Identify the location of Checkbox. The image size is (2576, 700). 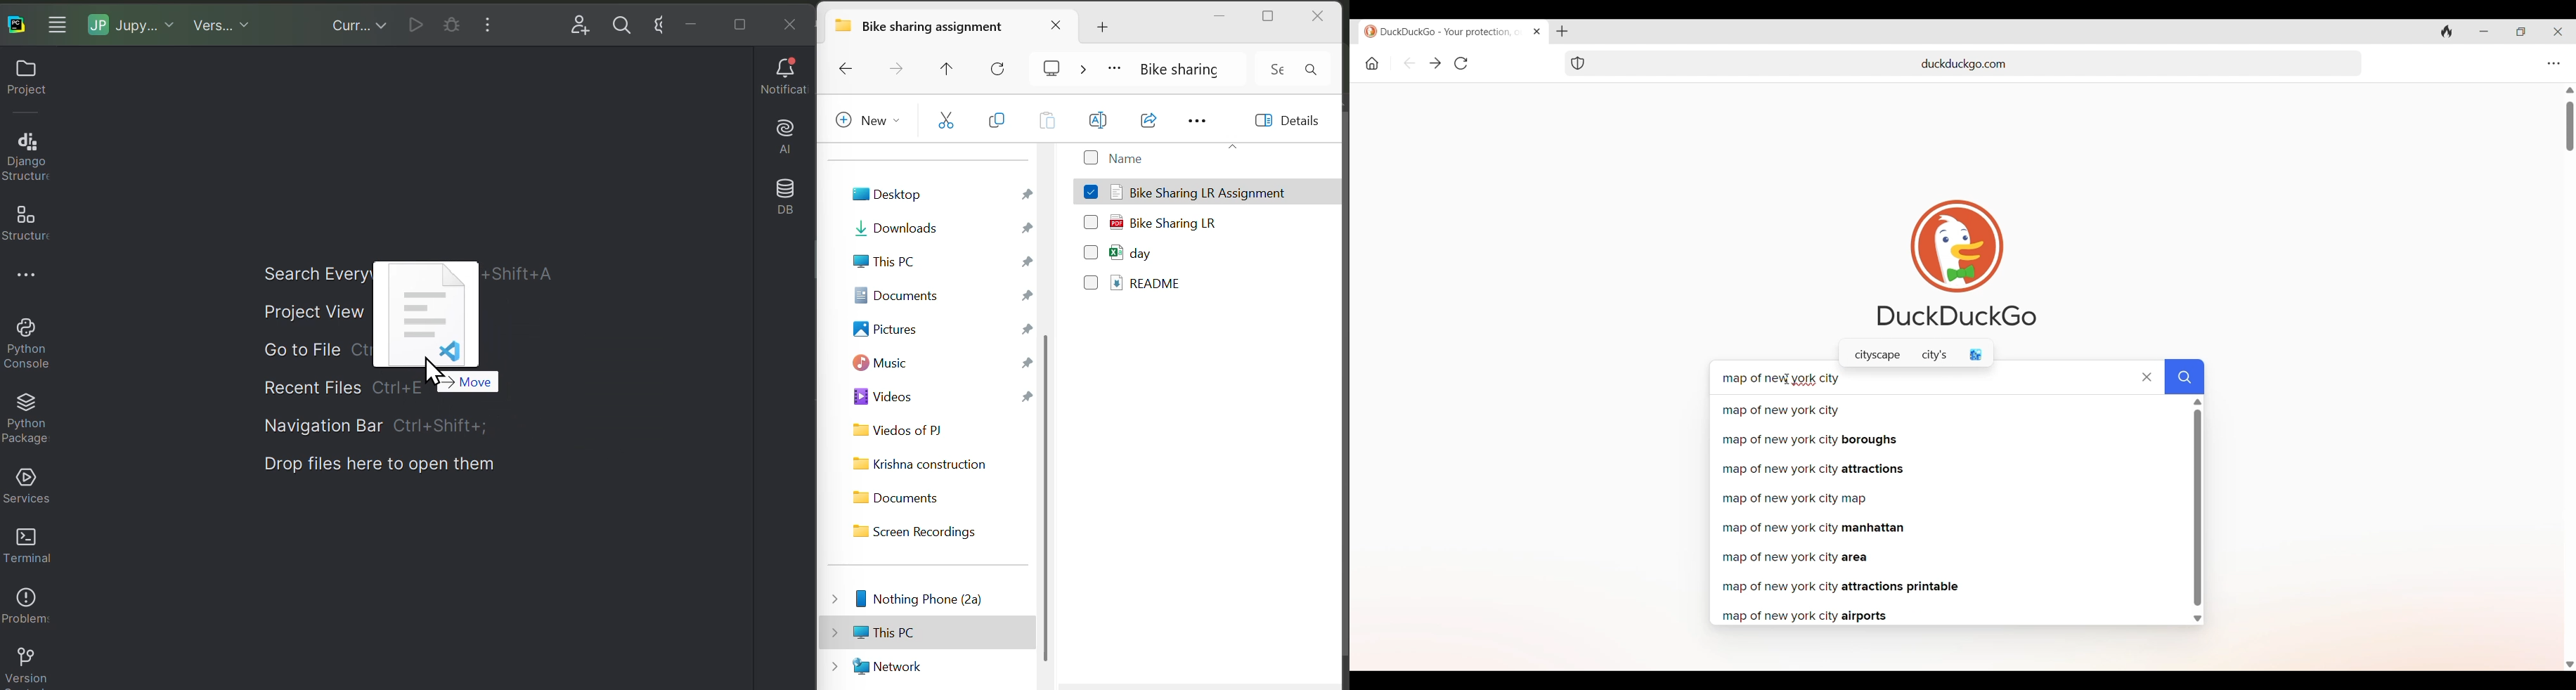
(1091, 286).